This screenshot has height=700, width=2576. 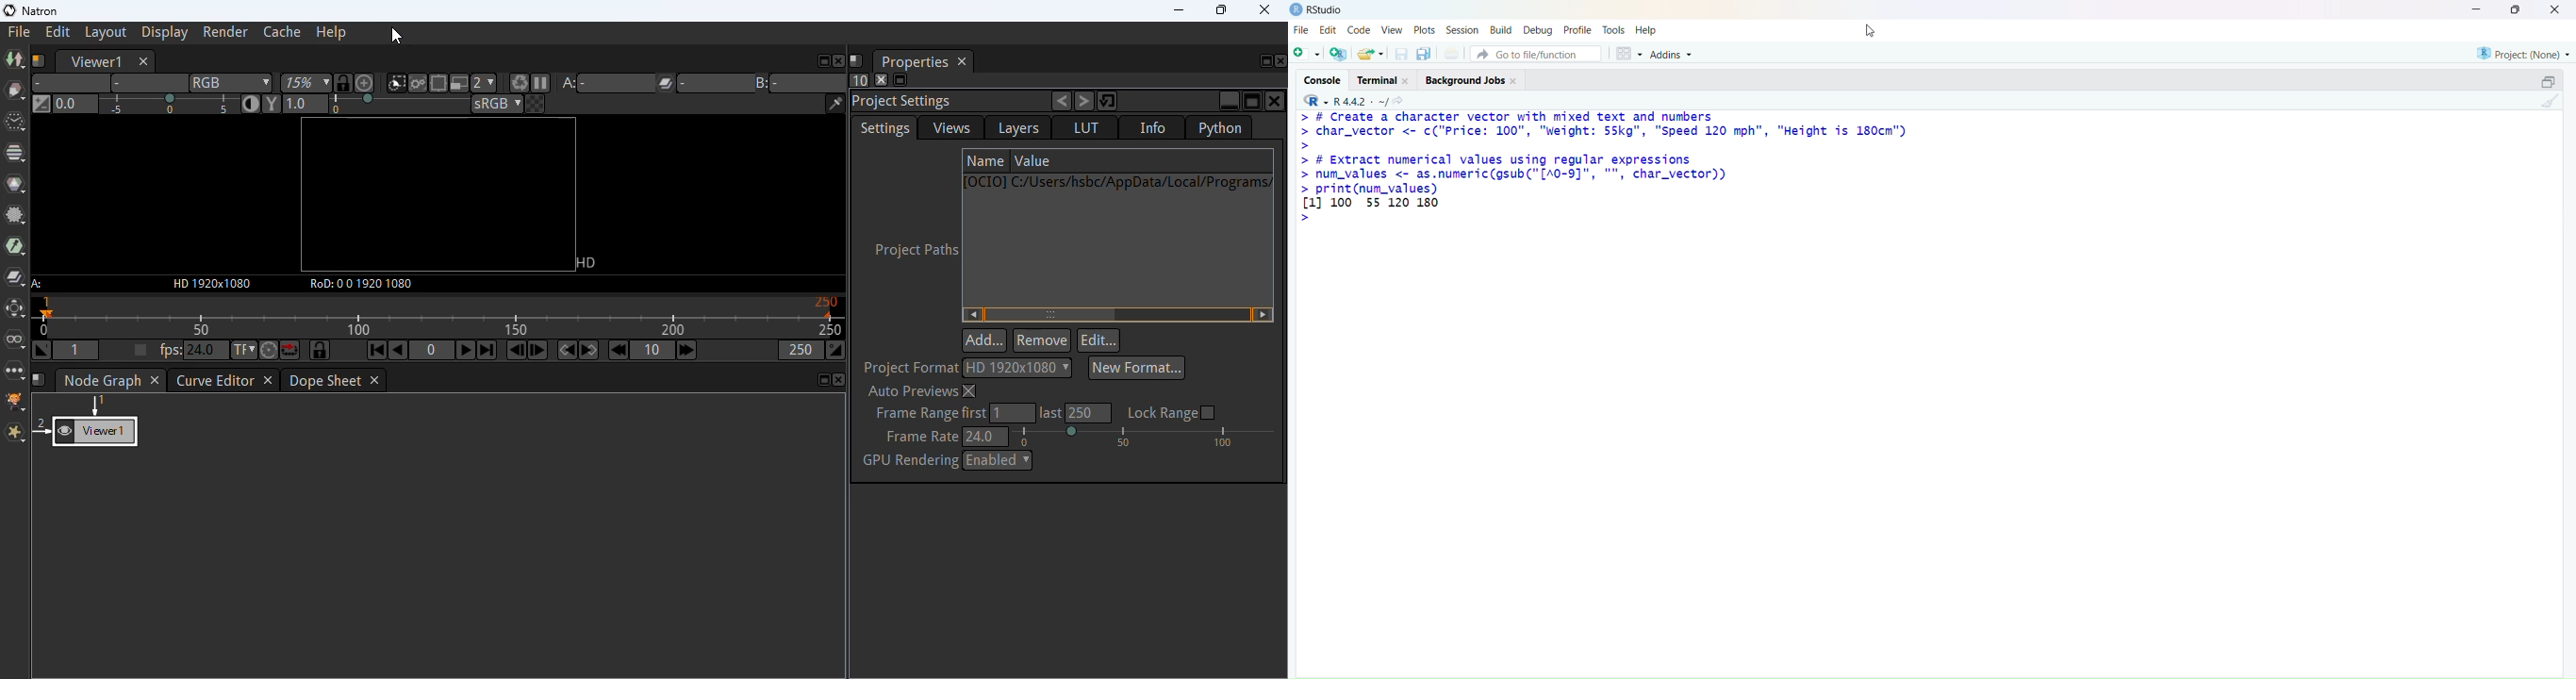 I want to click on edit, so click(x=1330, y=30).